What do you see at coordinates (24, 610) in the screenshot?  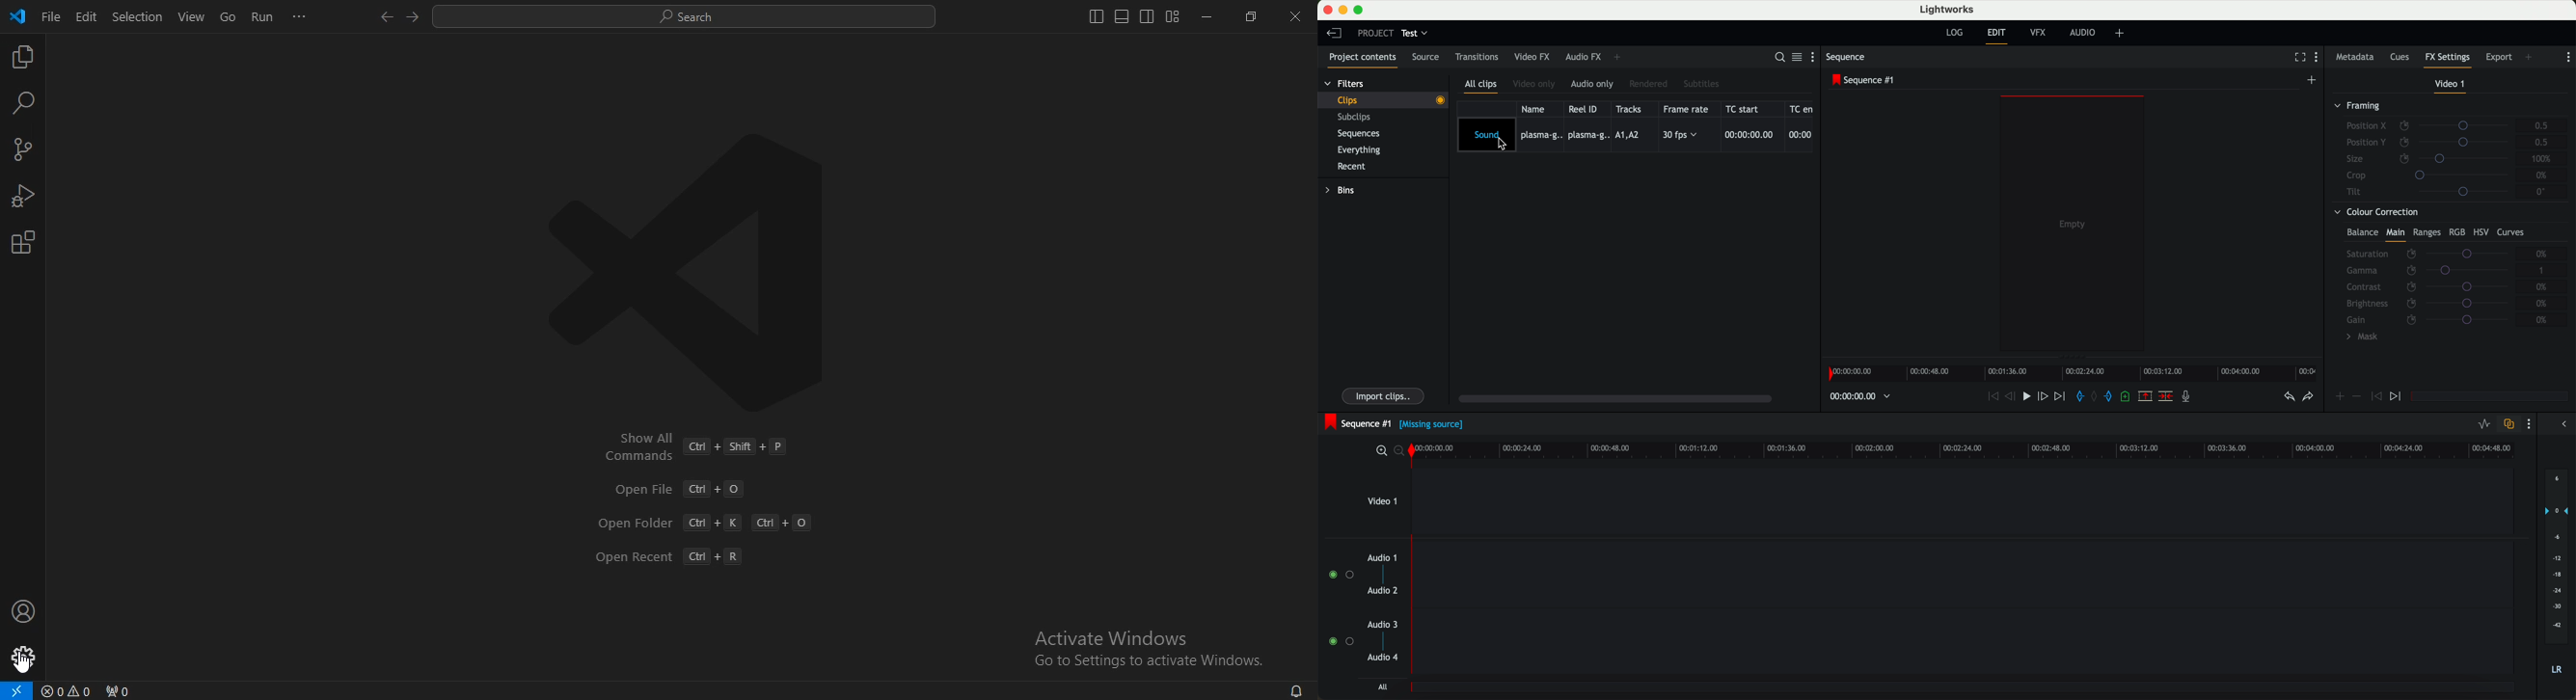 I see `accounts` at bounding box center [24, 610].